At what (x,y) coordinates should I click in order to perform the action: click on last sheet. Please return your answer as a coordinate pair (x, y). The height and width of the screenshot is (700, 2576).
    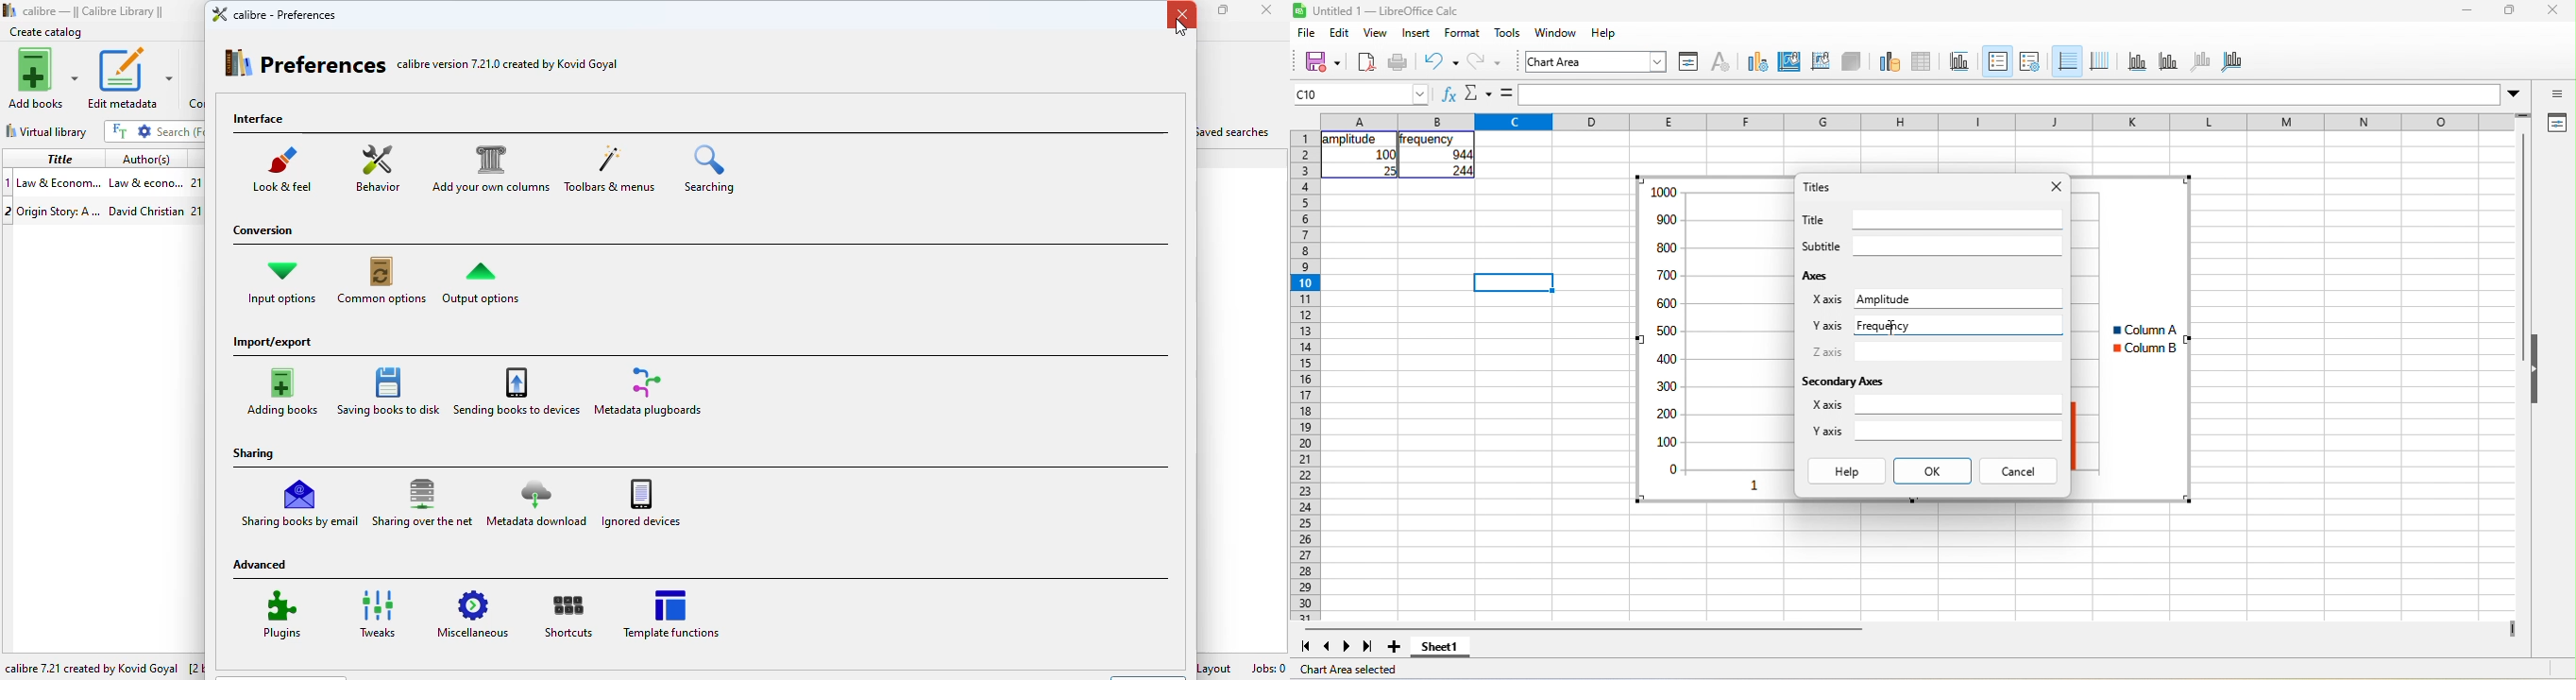
    Looking at the image, I should click on (1368, 647).